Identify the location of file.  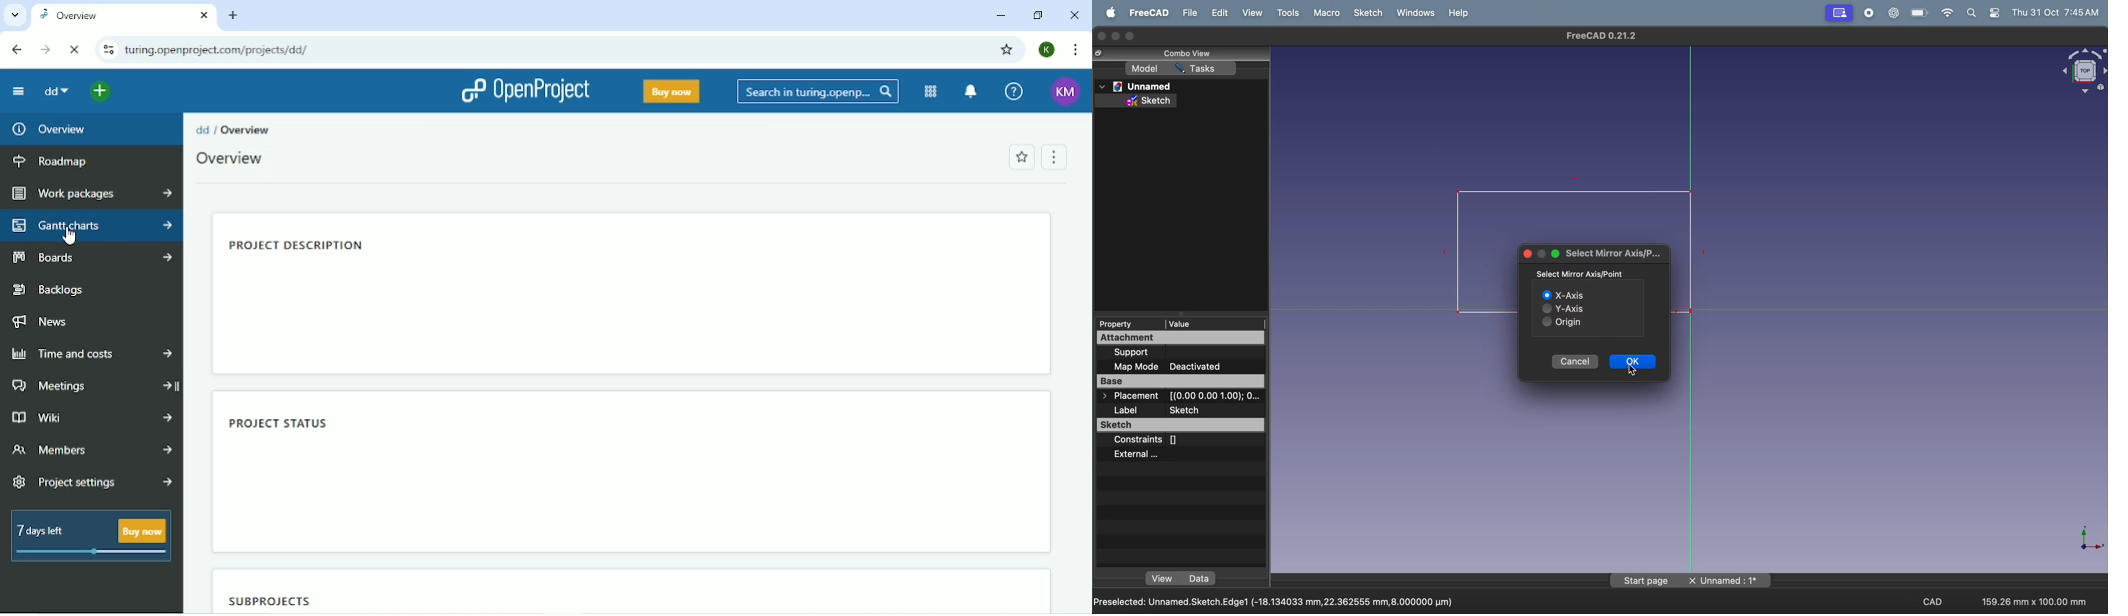
(1189, 15).